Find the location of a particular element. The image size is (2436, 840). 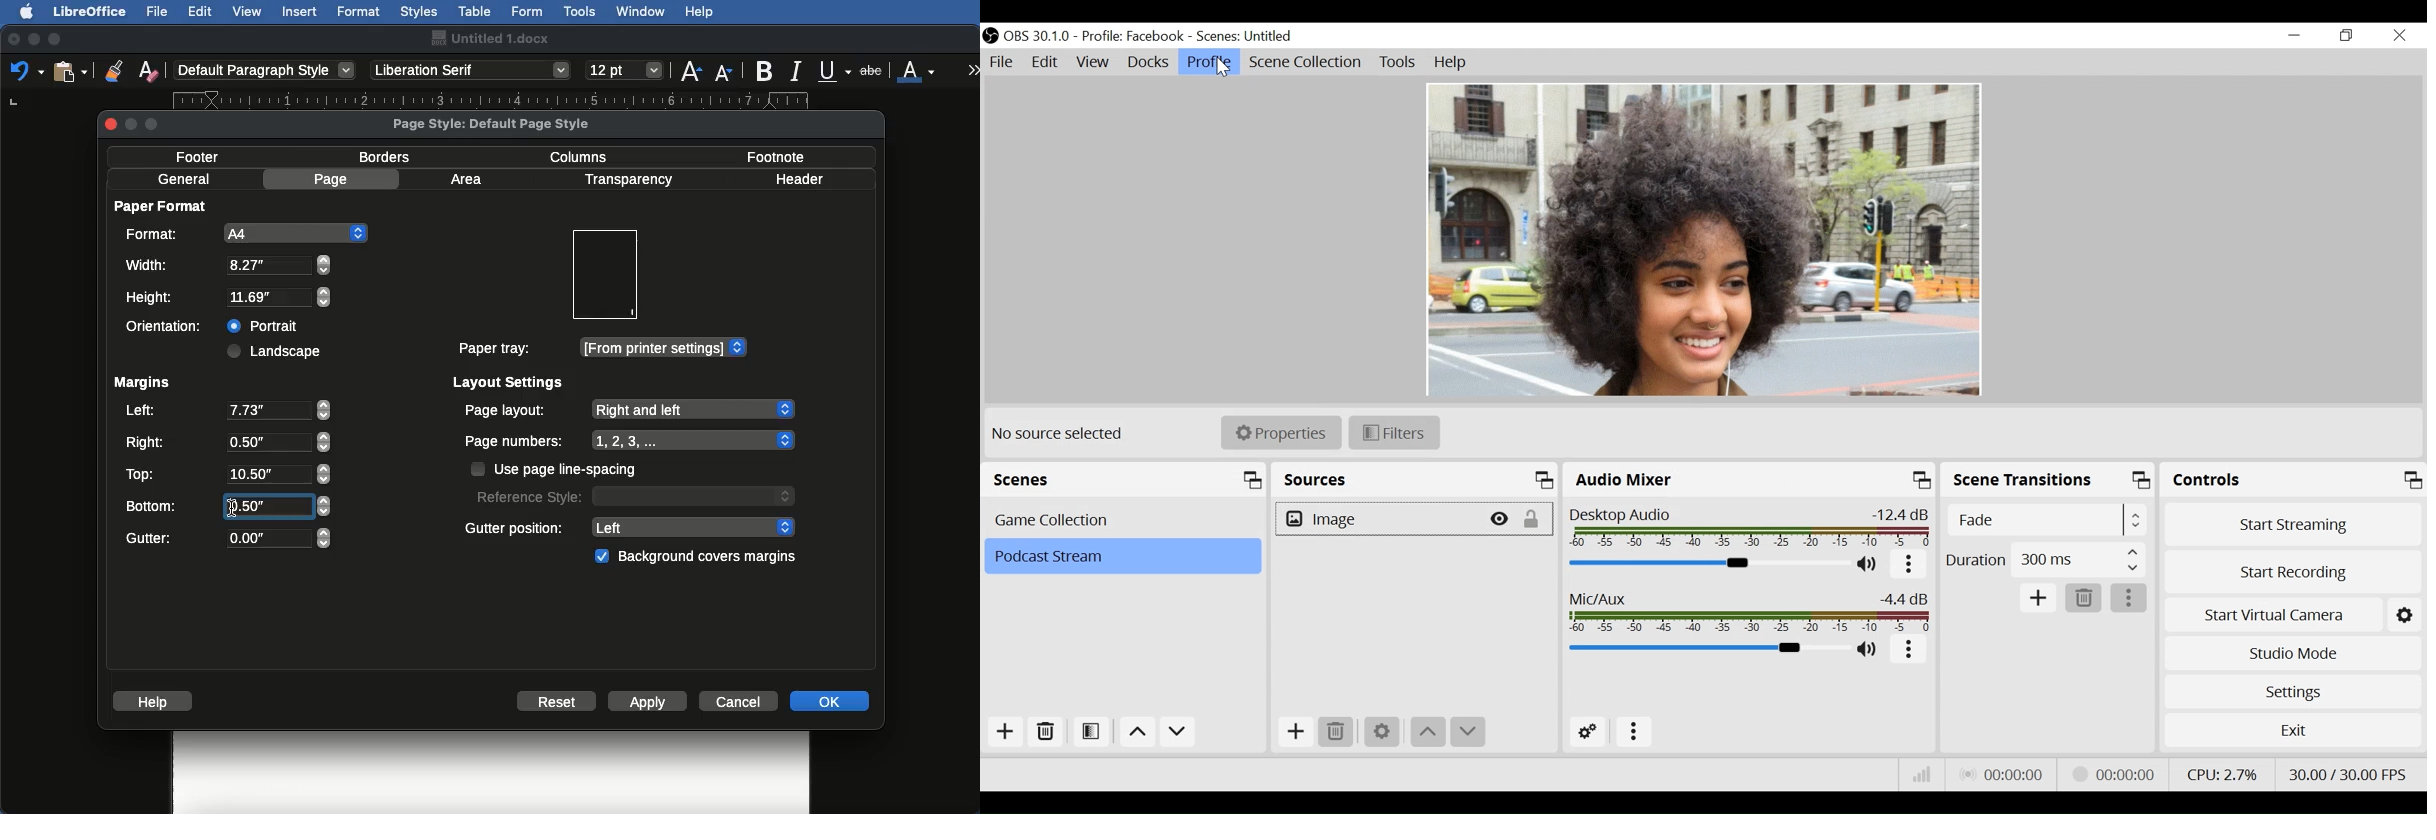

Size increase is located at coordinates (690, 69).